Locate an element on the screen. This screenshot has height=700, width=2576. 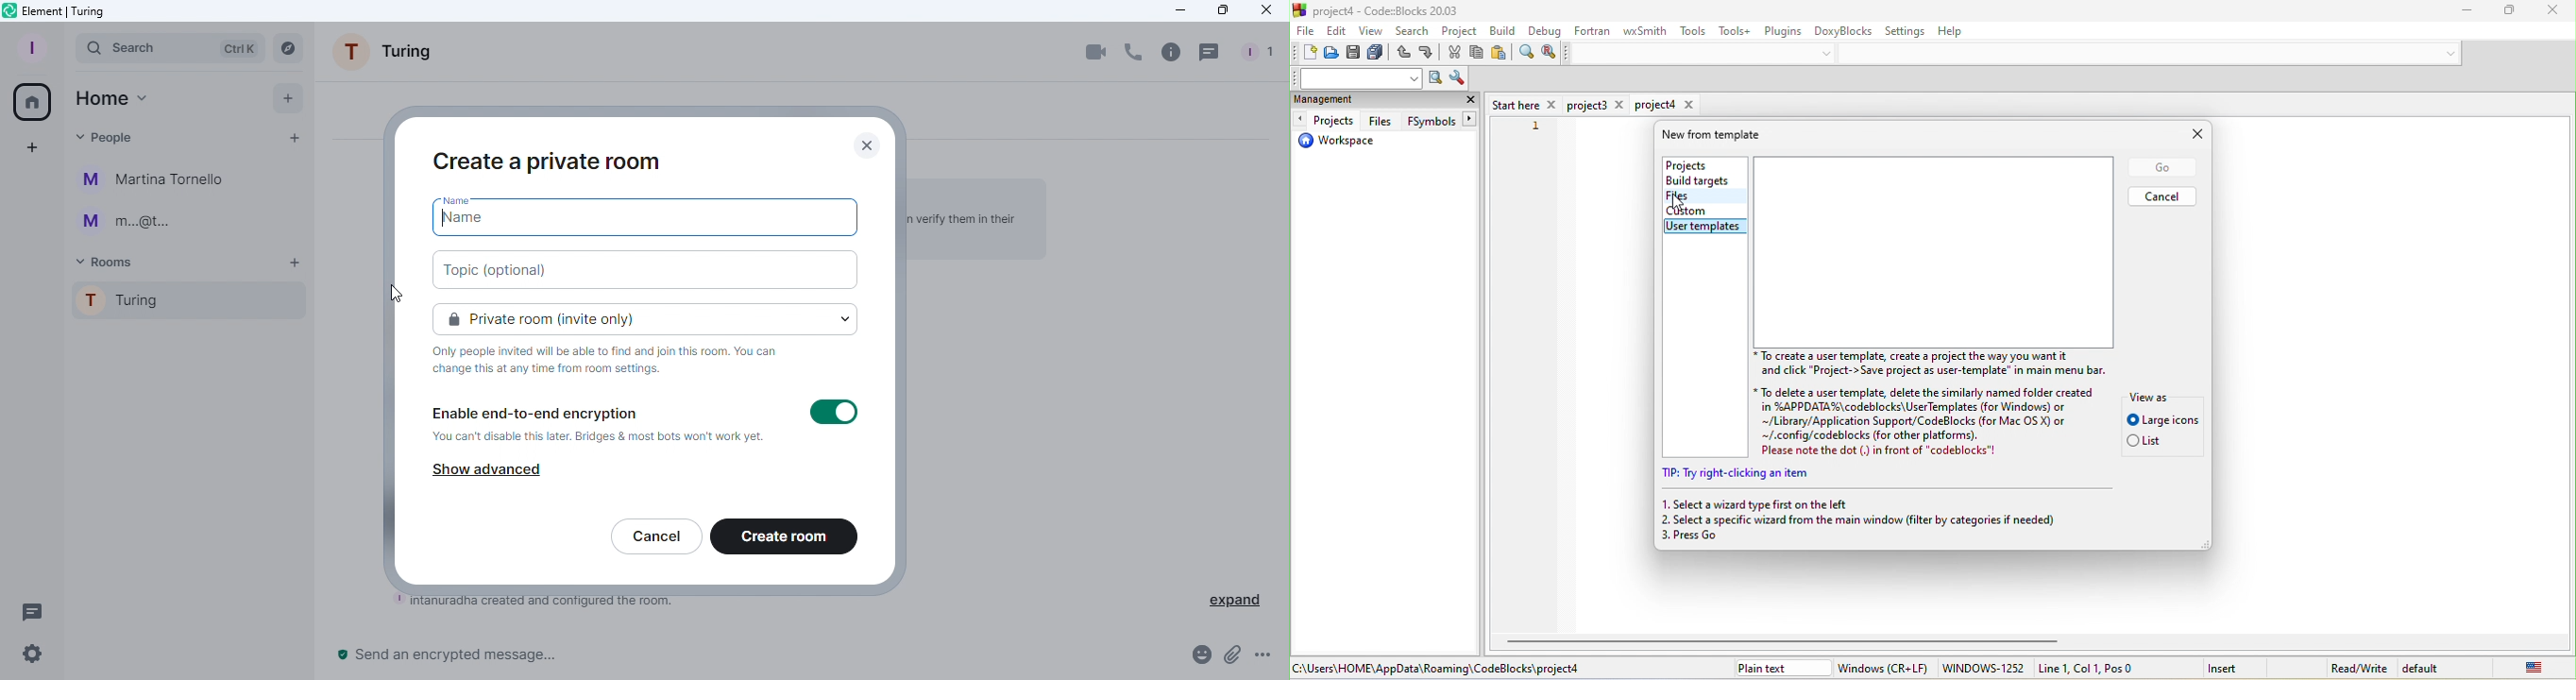
Search bar is located at coordinates (170, 47).